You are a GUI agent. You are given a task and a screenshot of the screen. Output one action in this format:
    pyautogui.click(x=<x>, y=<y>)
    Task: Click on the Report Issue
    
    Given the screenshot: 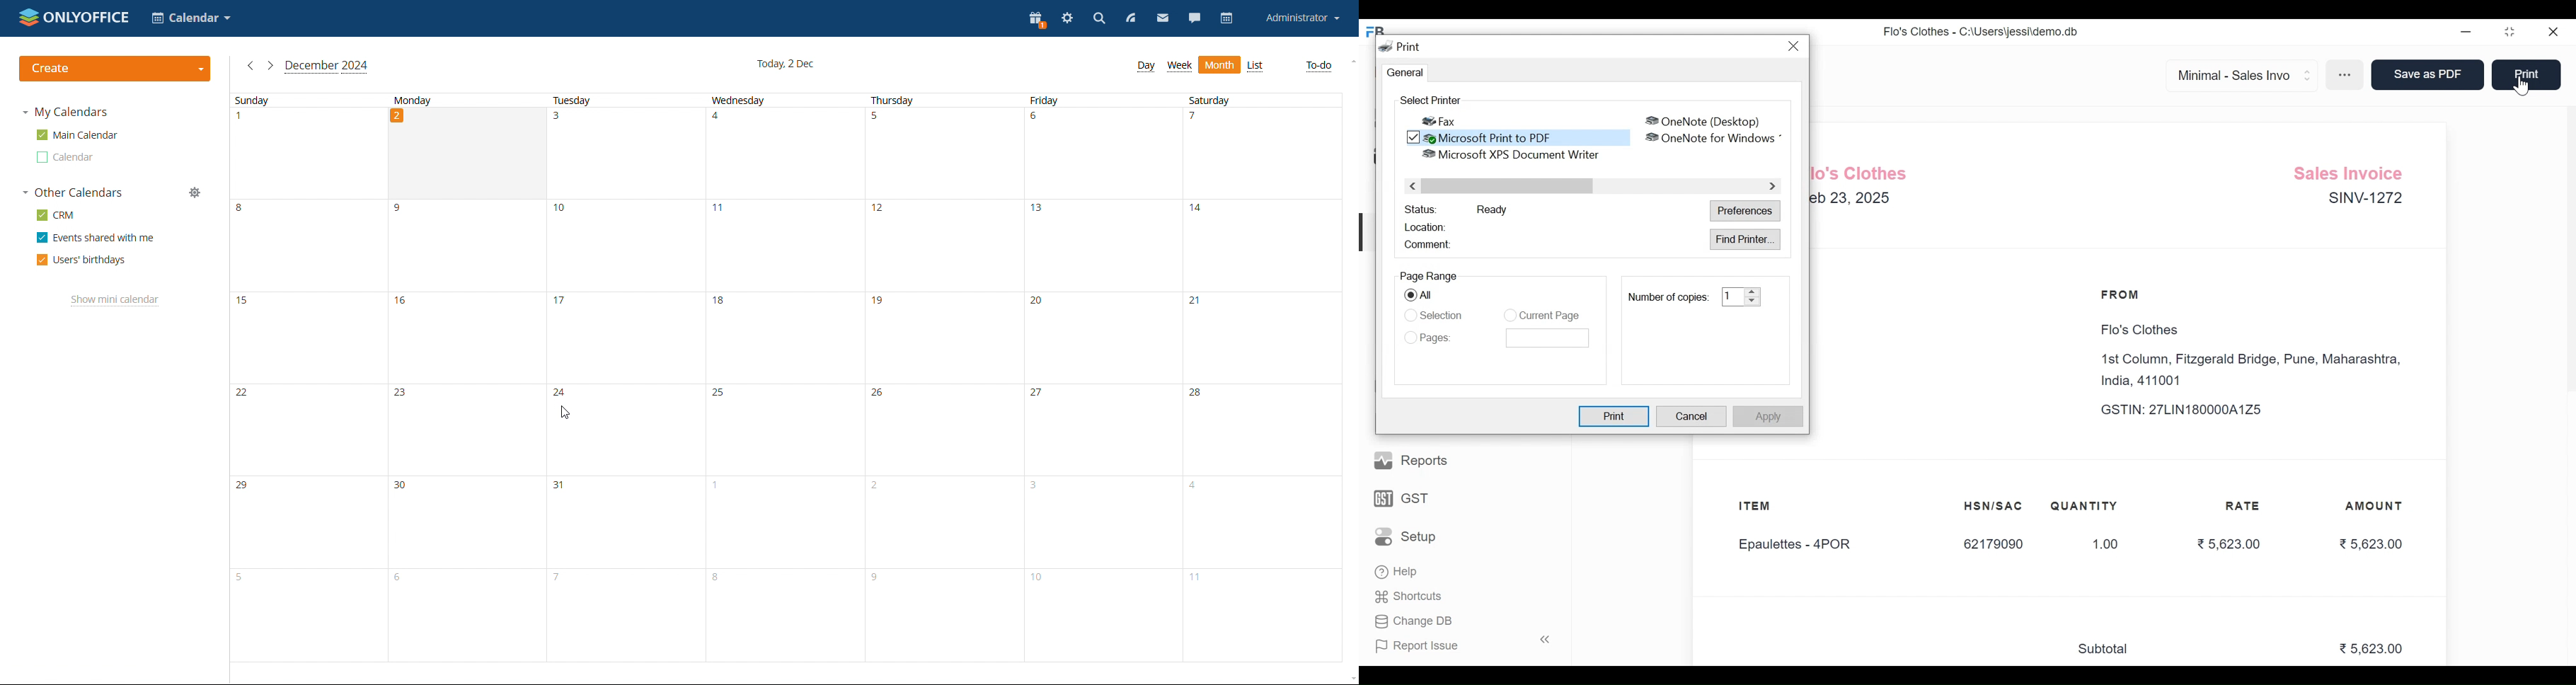 What is the action you would take?
    pyautogui.click(x=1459, y=645)
    